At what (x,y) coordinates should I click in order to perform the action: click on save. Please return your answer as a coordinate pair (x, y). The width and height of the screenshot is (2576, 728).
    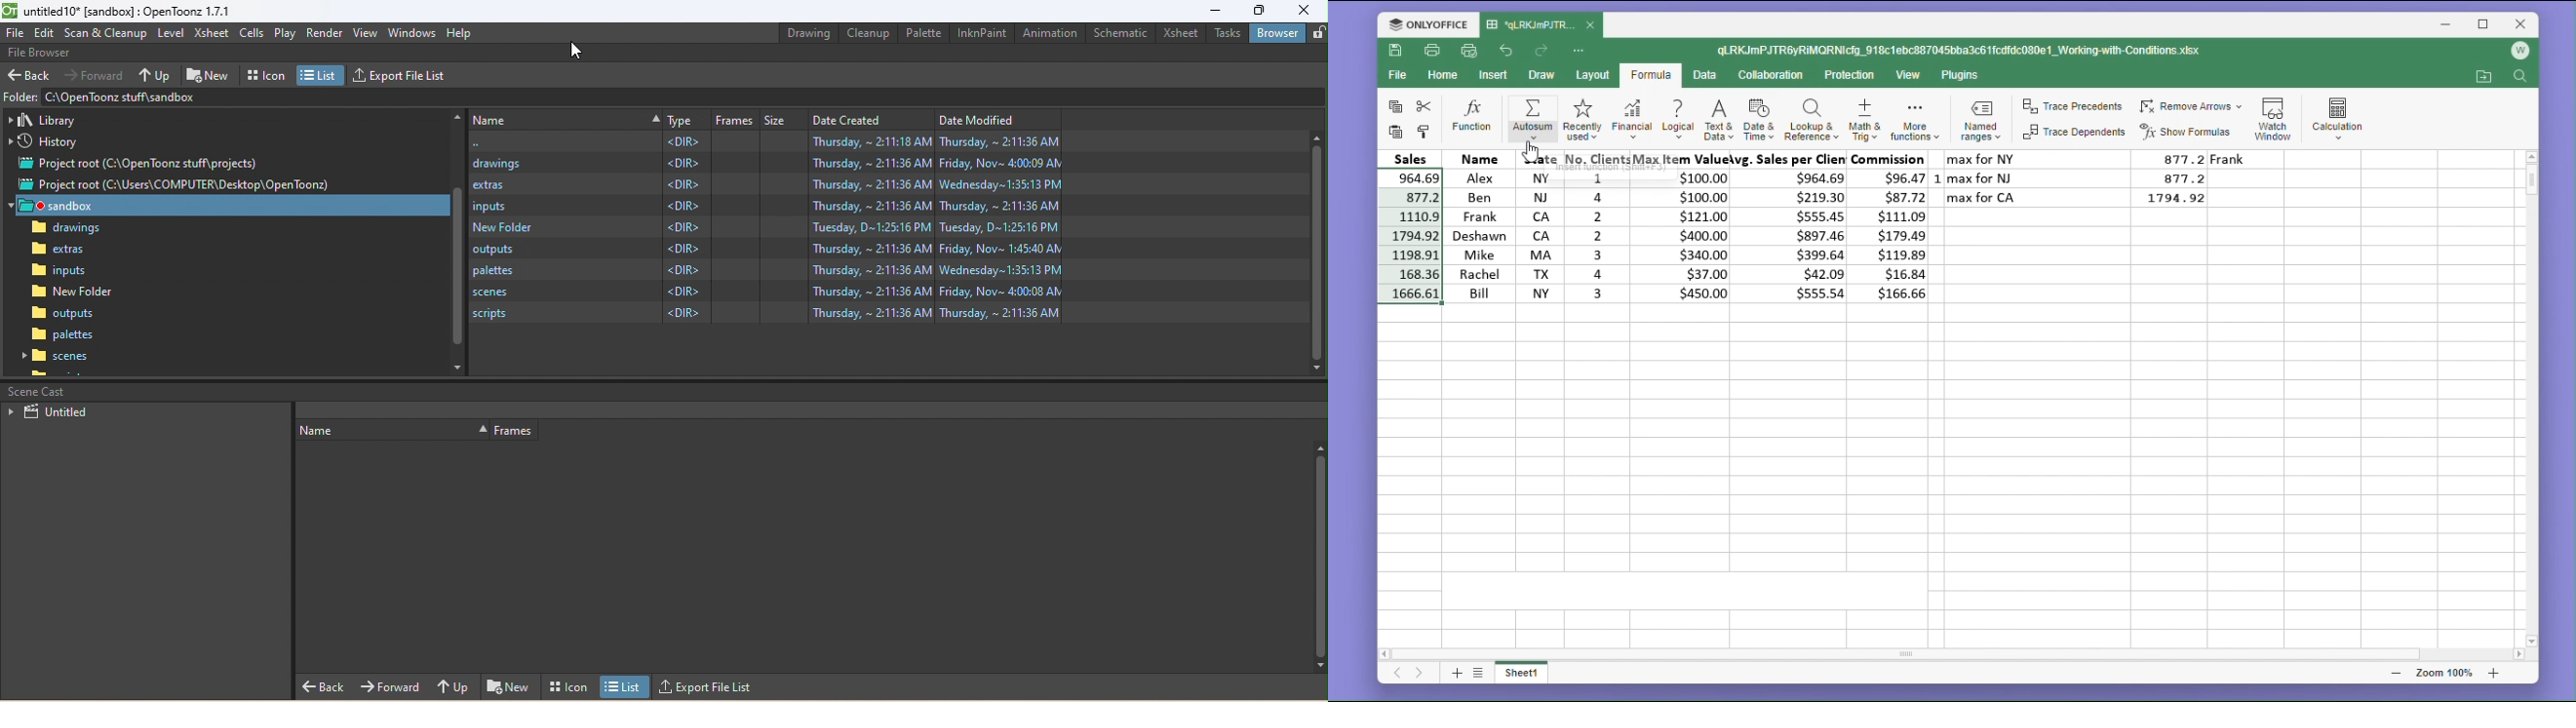
    Looking at the image, I should click on (1396, 54).